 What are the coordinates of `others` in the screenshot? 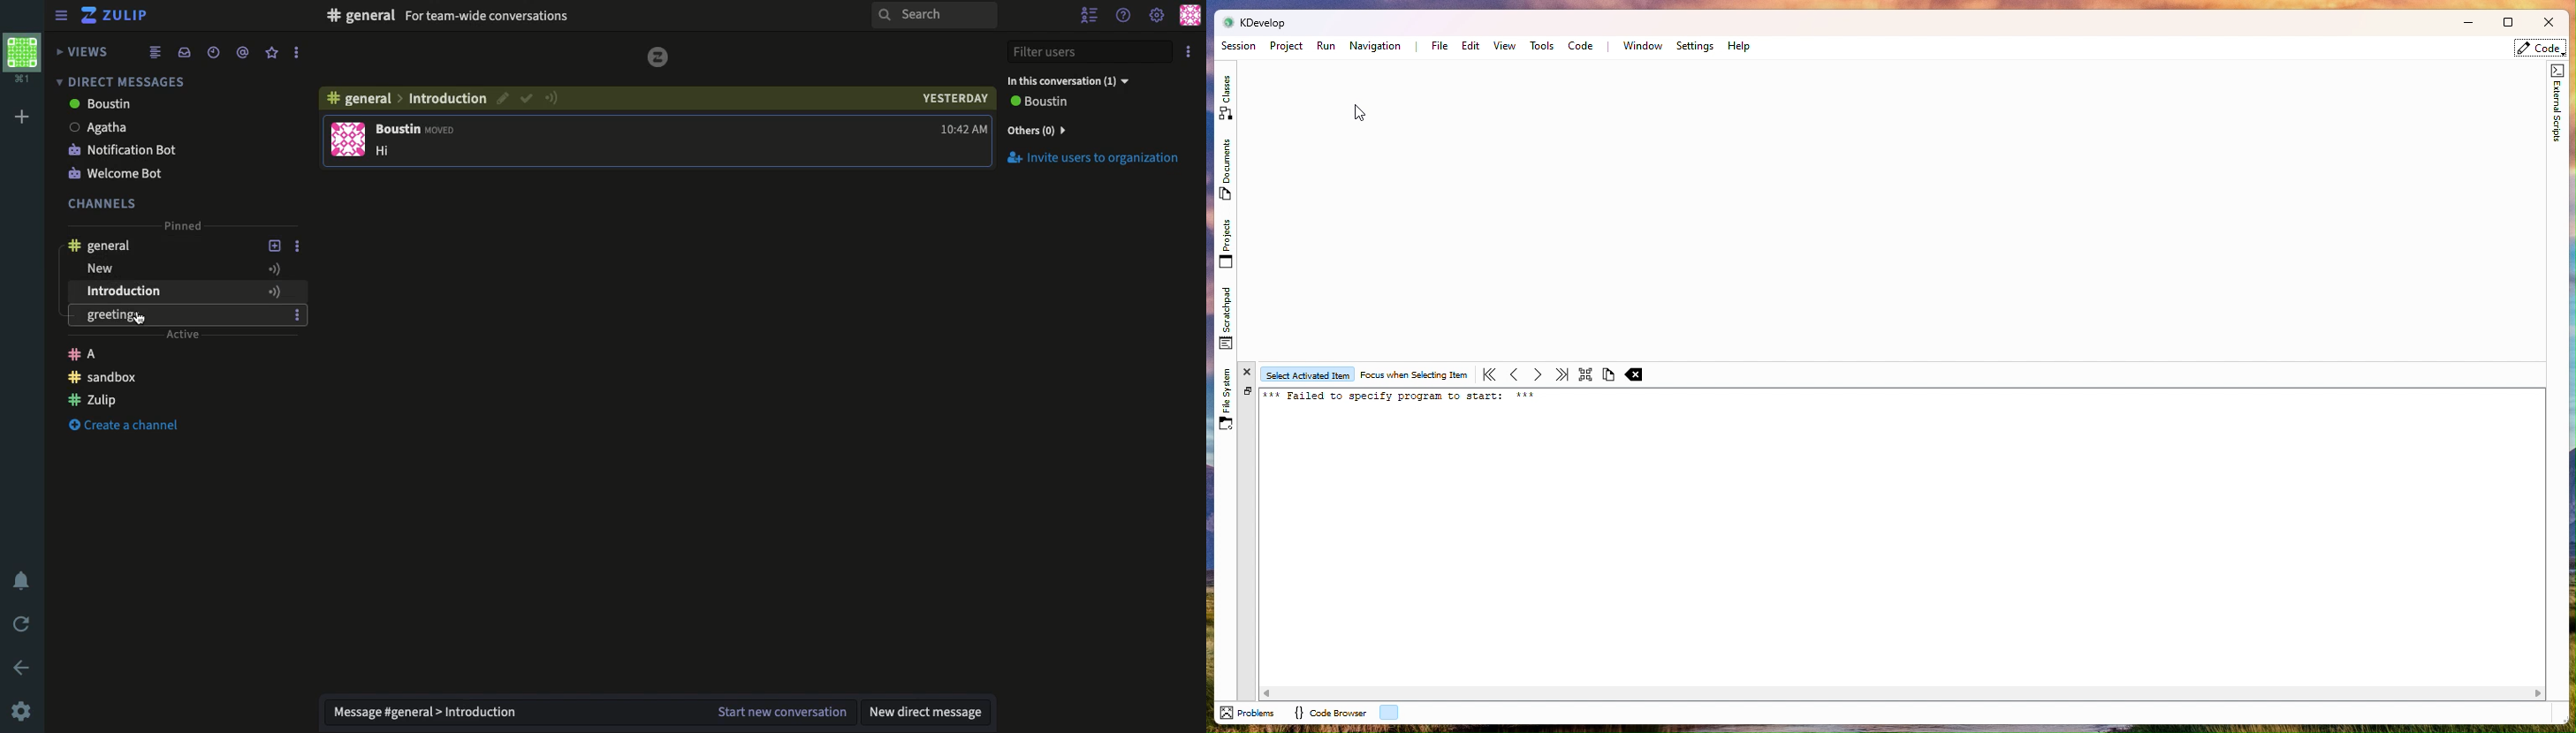 It's located at (1038, 129).